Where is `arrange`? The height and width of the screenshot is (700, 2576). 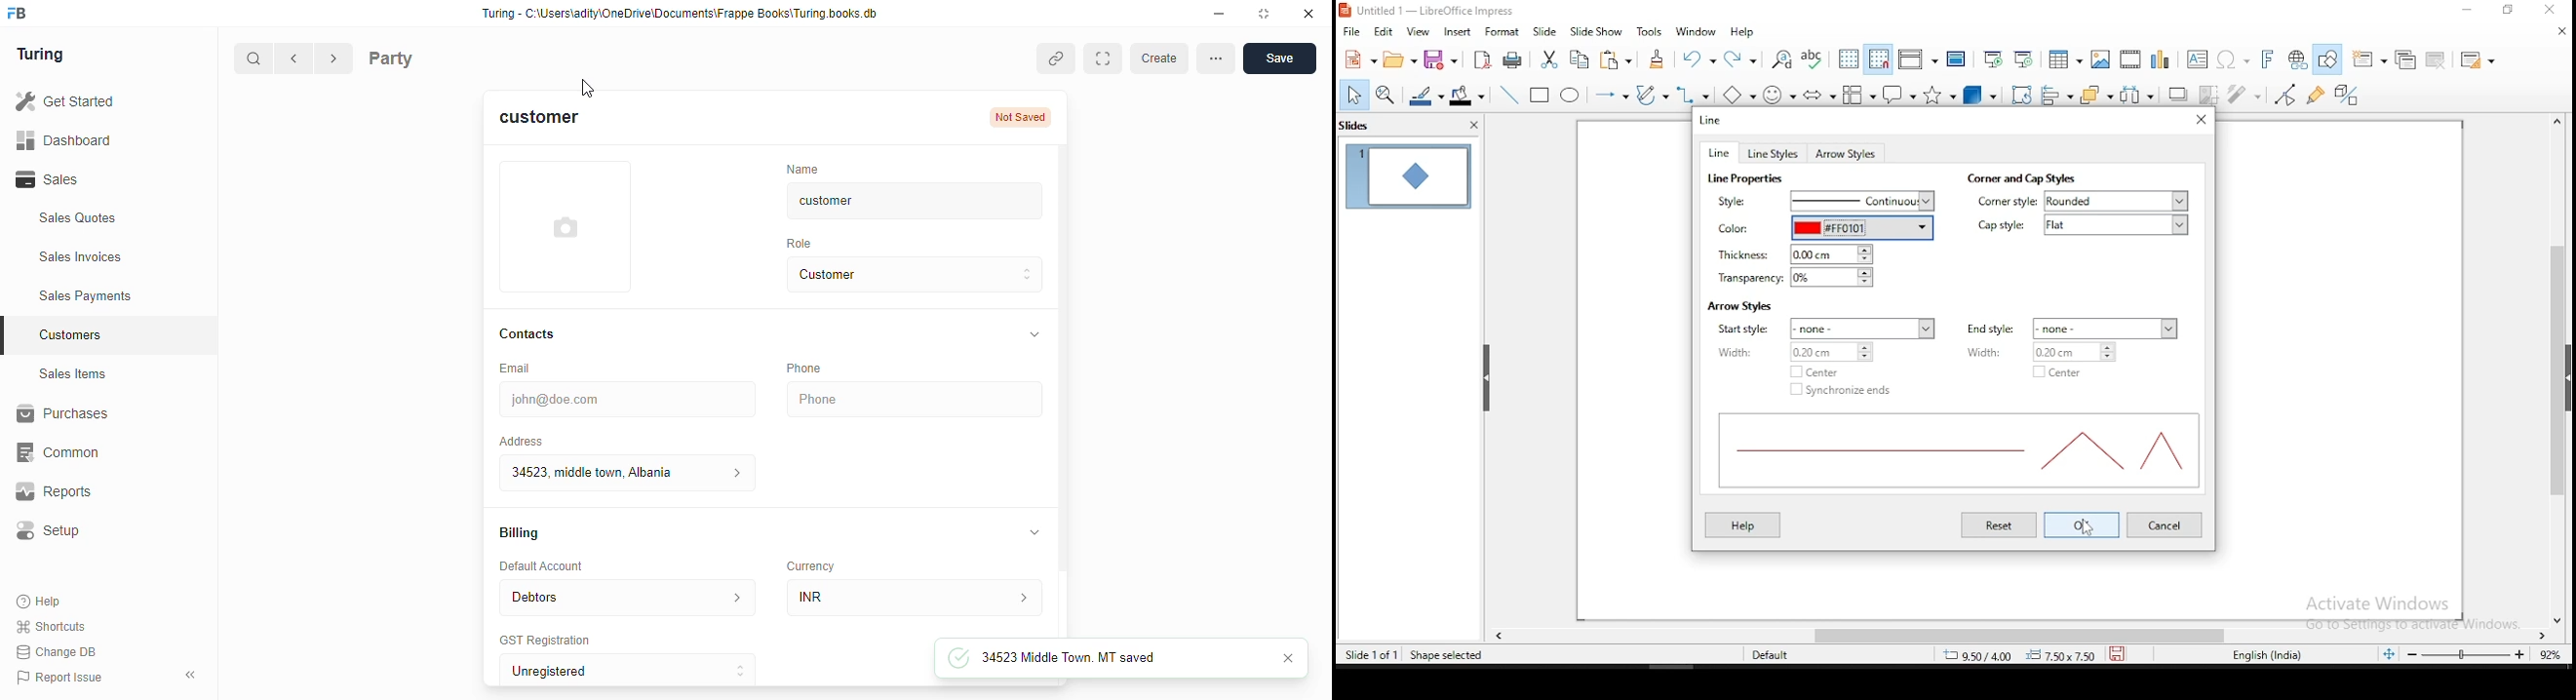 arrange is located at coordinates (2093, 93).